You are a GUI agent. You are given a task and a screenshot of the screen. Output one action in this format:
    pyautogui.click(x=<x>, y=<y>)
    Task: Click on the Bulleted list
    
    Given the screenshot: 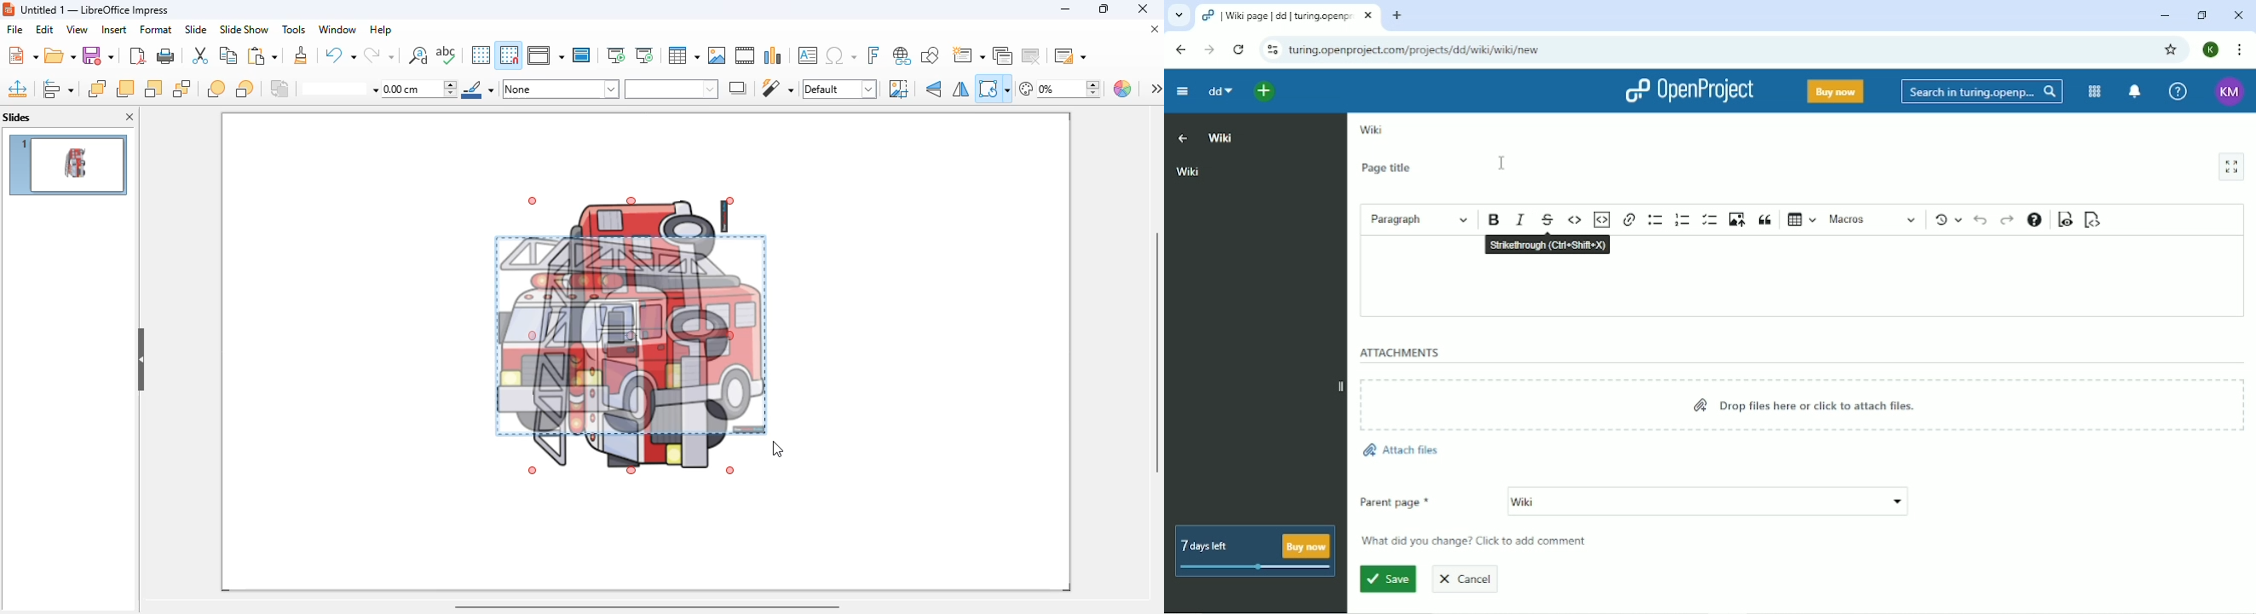 What is the action you would take?
    pyautogui.click(x=1654, y=220)
    